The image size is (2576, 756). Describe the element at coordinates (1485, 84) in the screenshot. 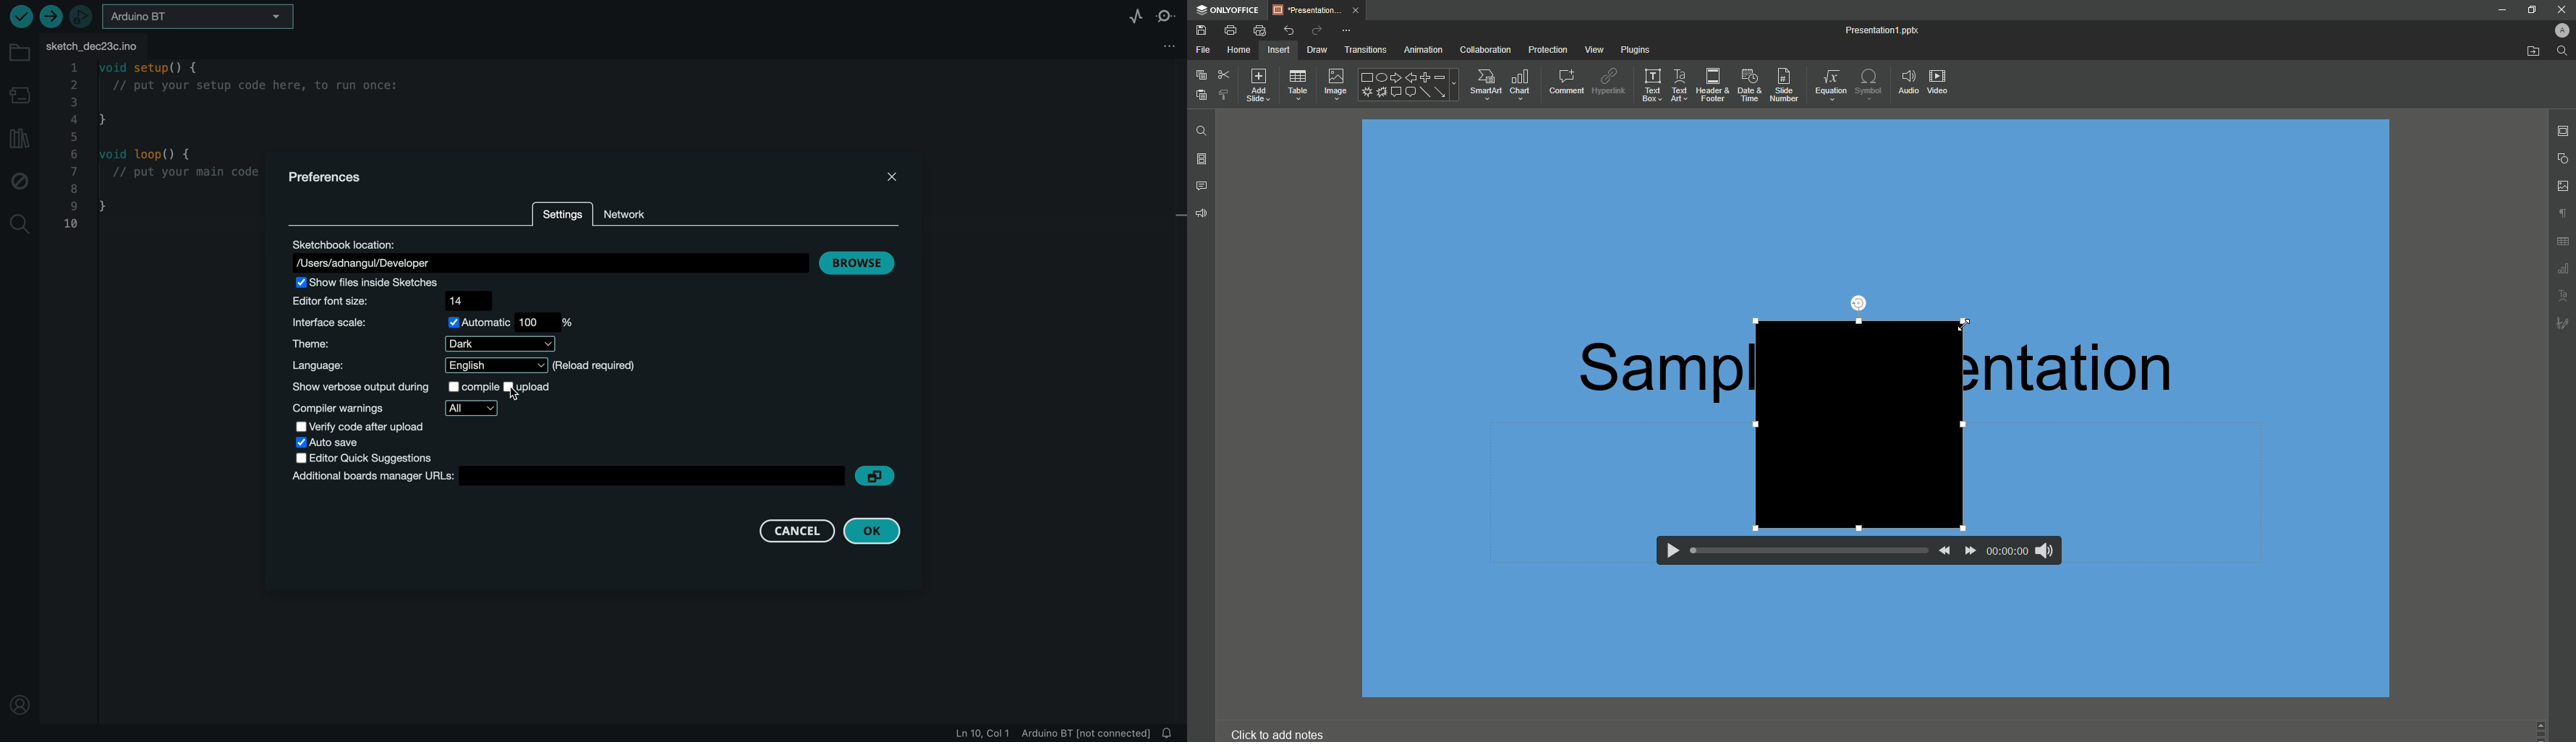

I see `SmartArt` at that location.